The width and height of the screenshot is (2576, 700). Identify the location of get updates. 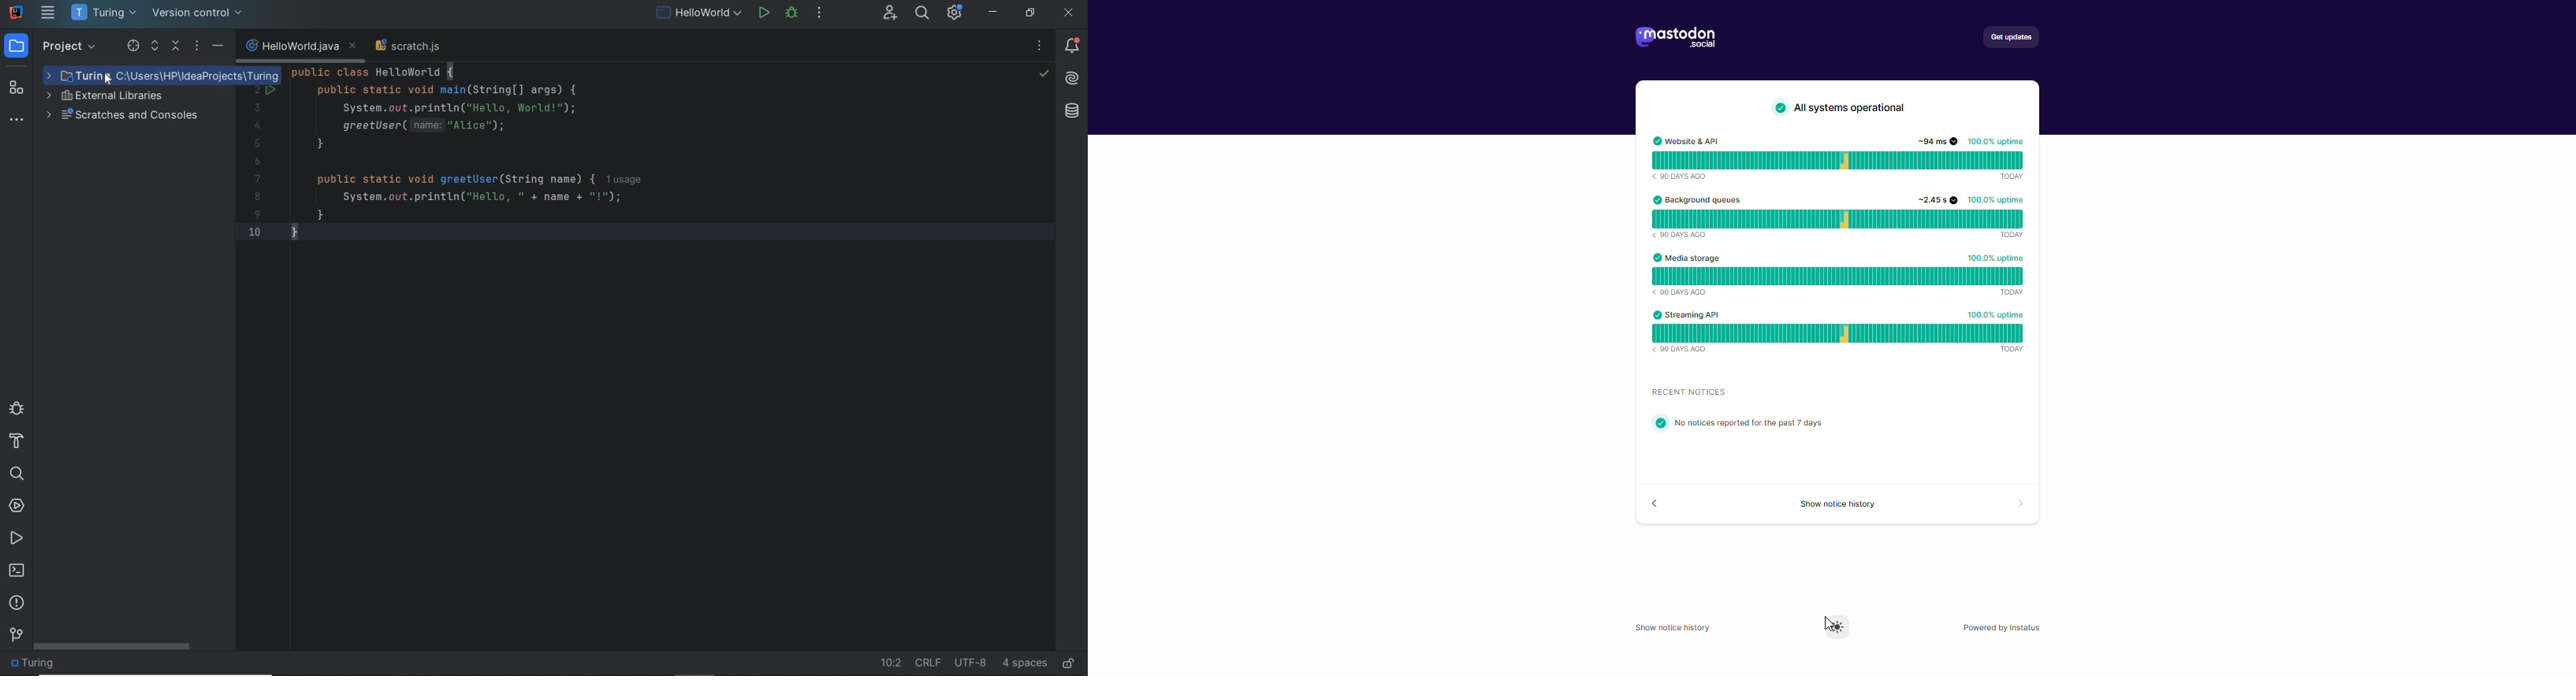
(2009, 39).